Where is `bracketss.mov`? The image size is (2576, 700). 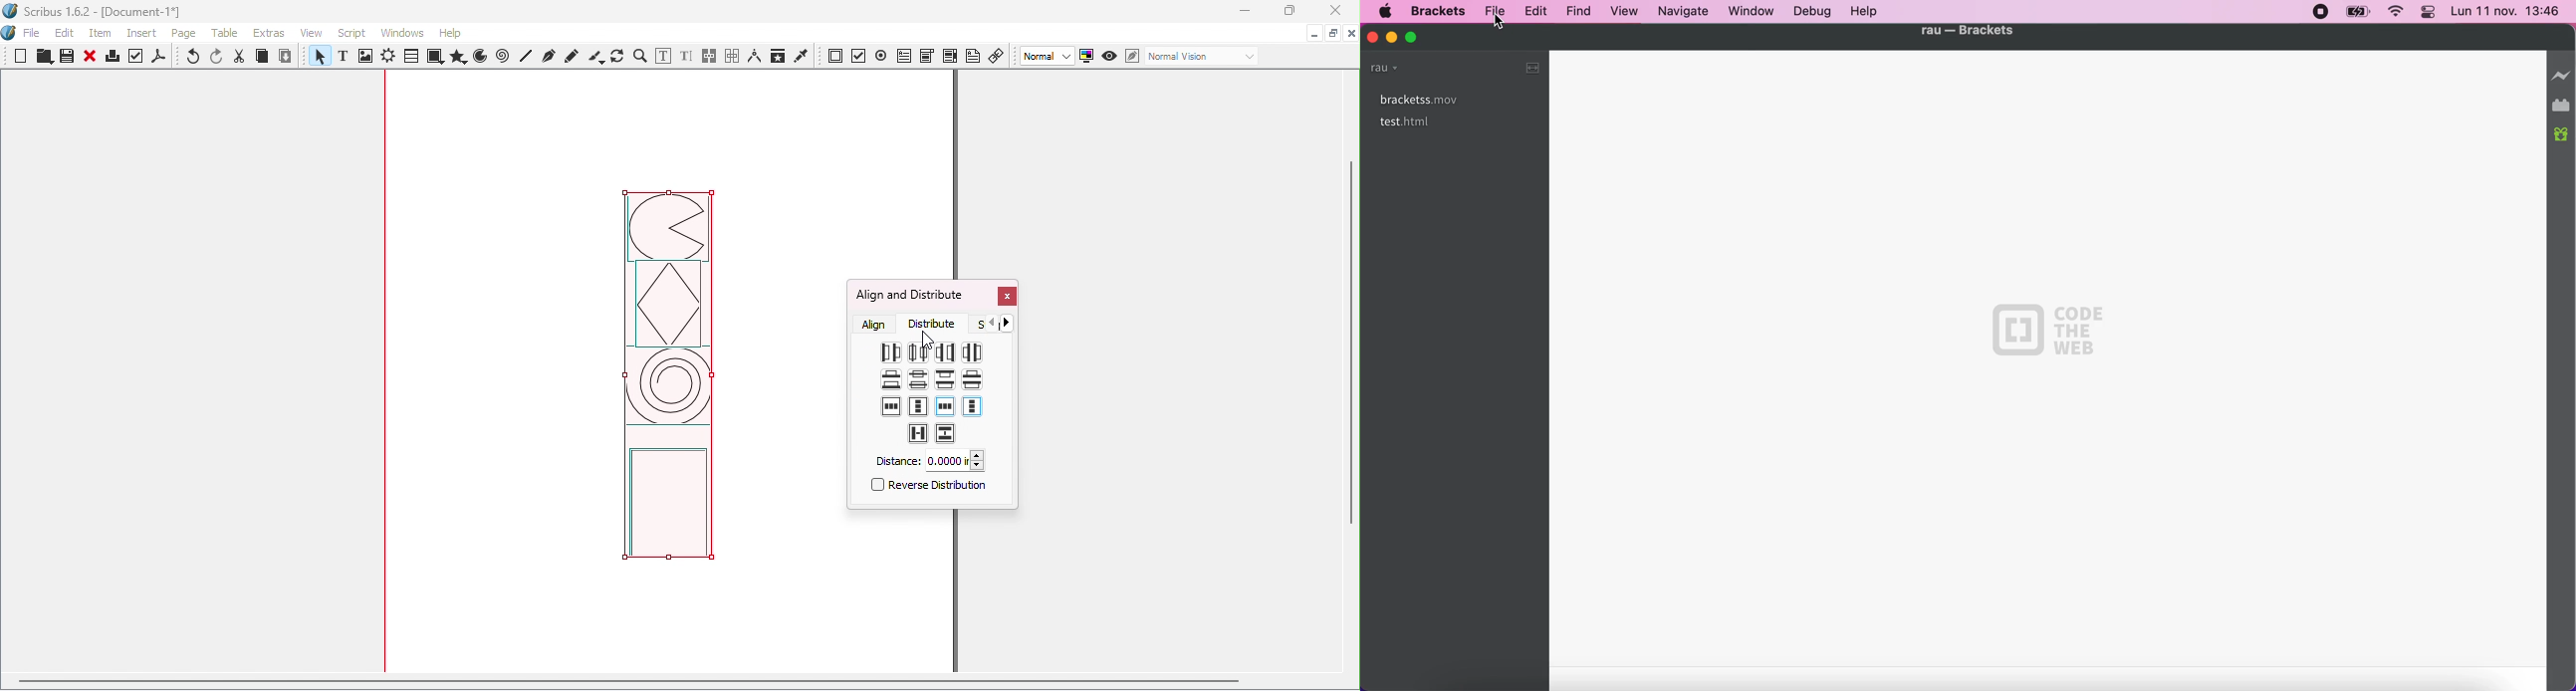 bracketss.mov is located at coordinates (1454, 99).